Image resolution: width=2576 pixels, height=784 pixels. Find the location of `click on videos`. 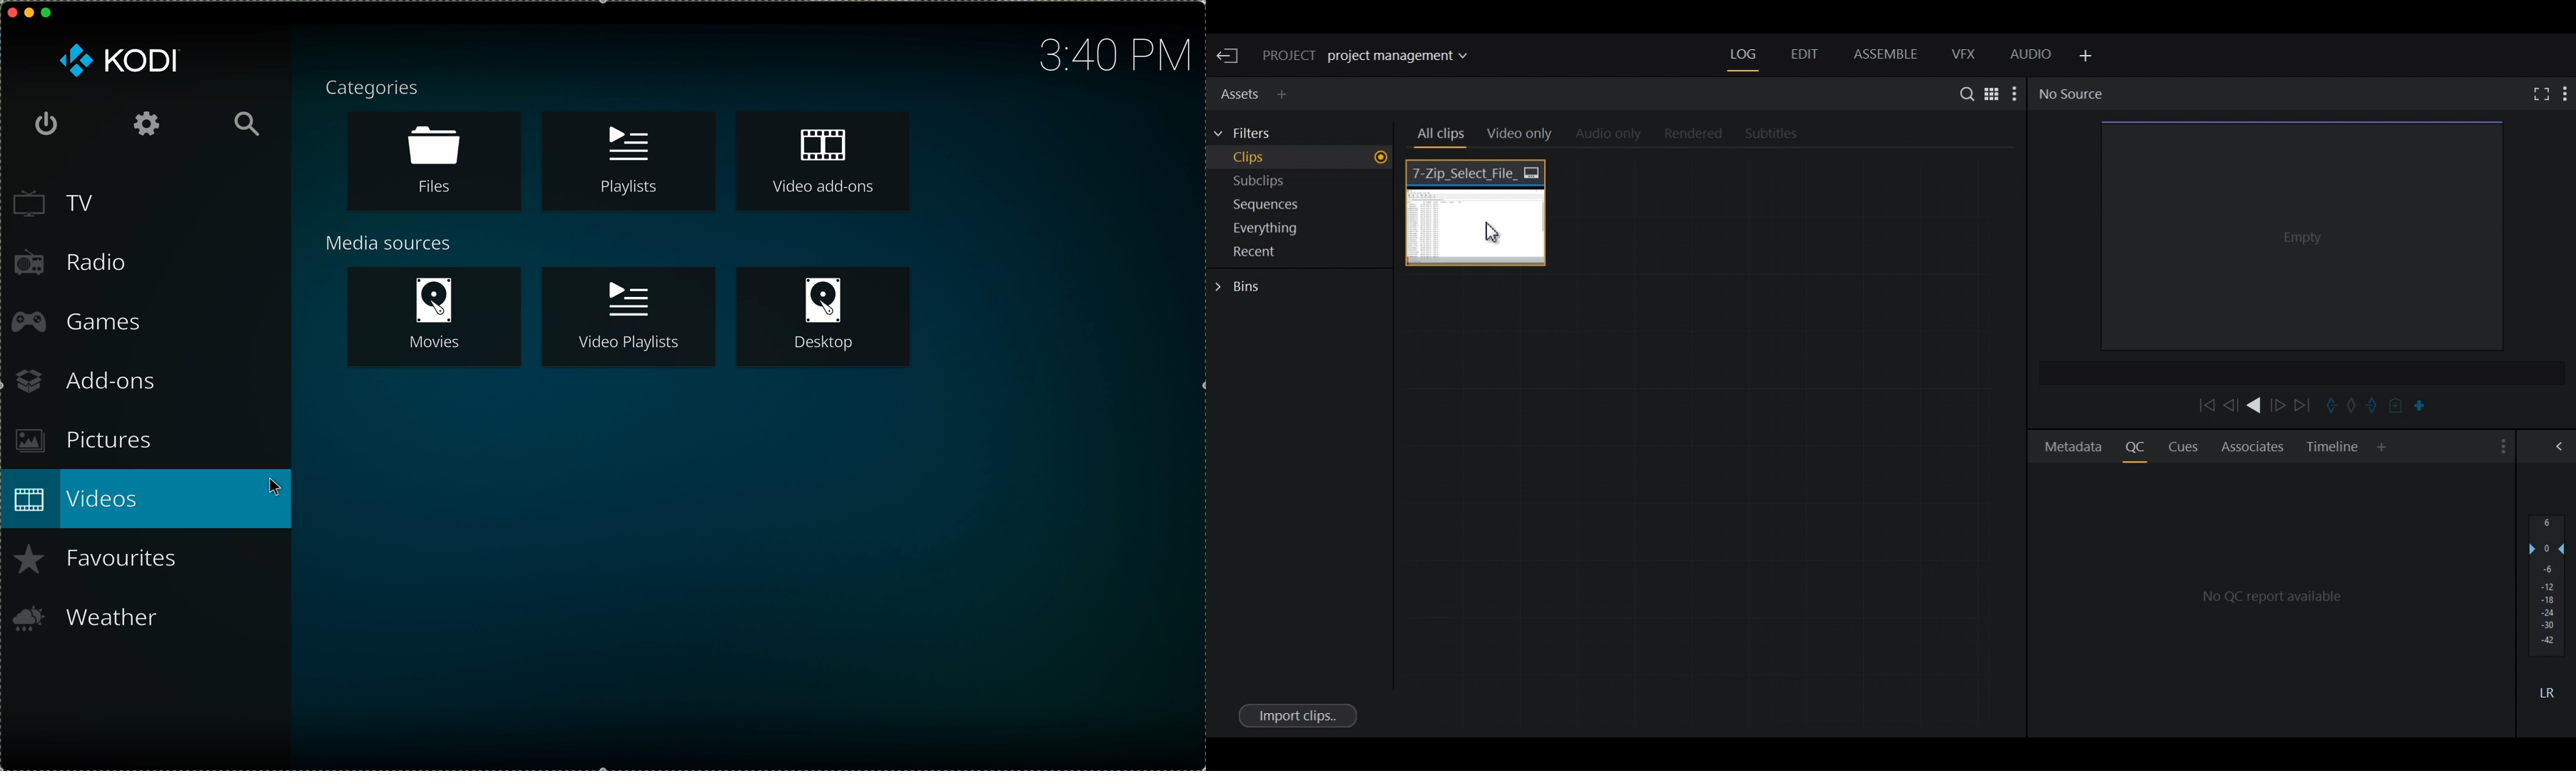

click on videos is located at coordinates (148, 497).